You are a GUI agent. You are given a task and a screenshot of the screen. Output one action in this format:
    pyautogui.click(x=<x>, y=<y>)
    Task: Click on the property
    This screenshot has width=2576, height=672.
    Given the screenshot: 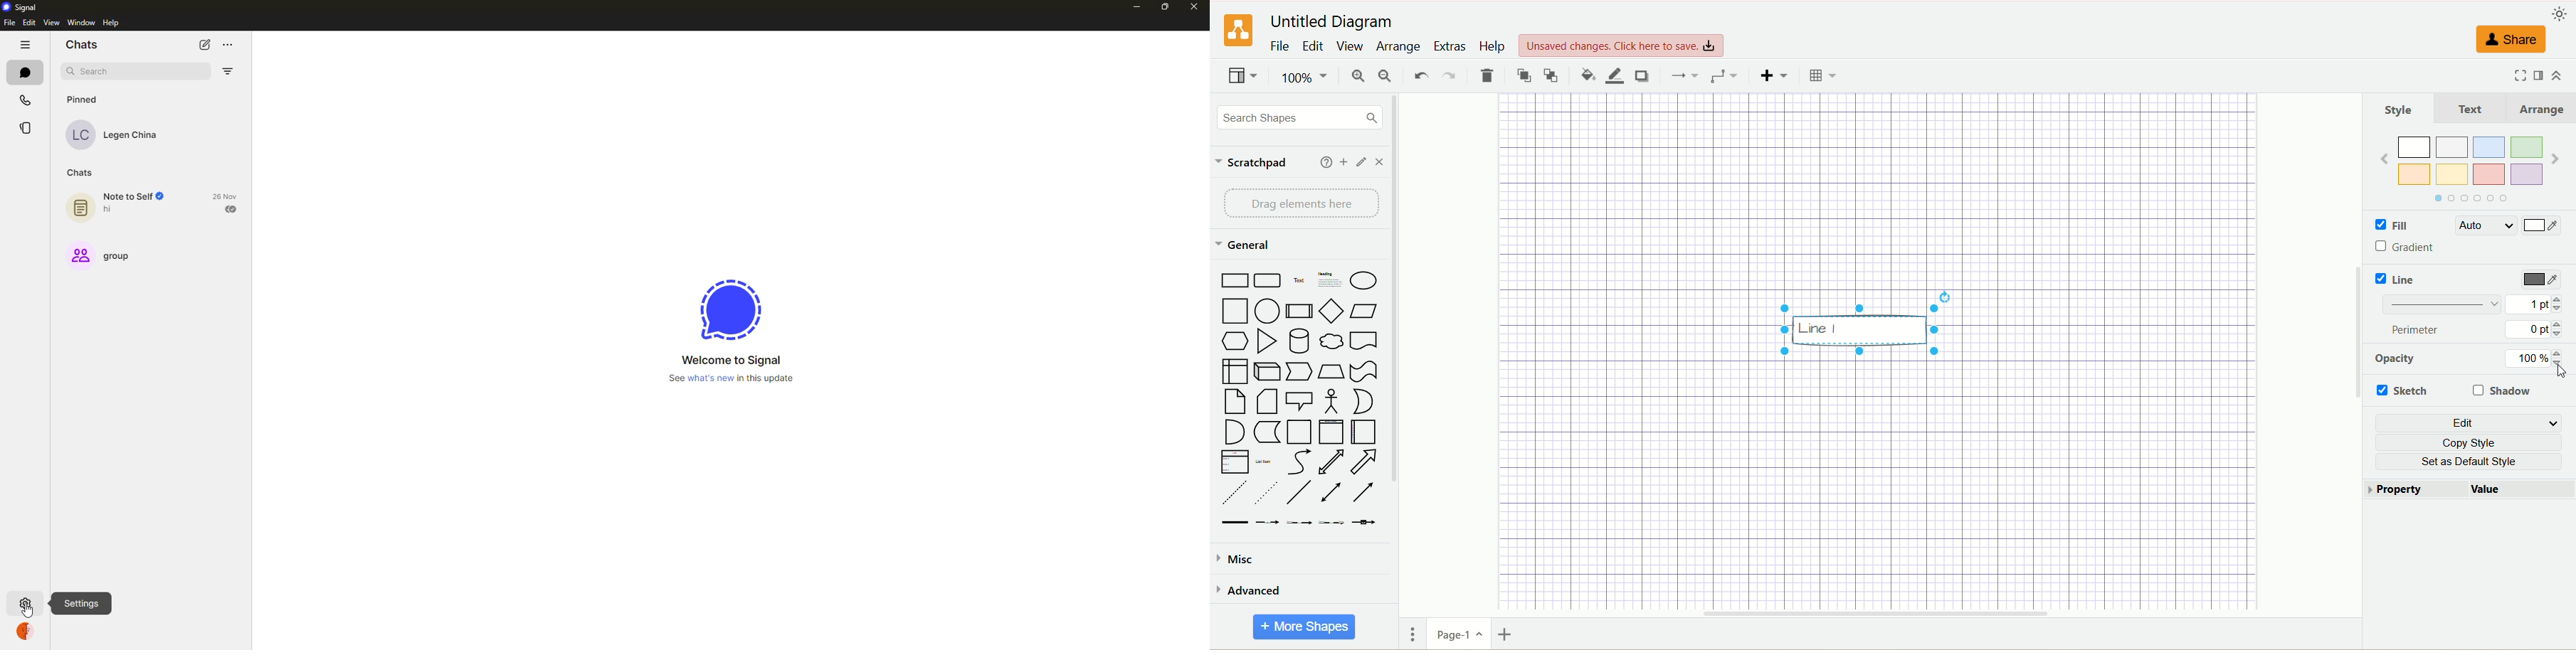 What is the action you would take?
    pyautogui.click(x=2411, y=490)
    